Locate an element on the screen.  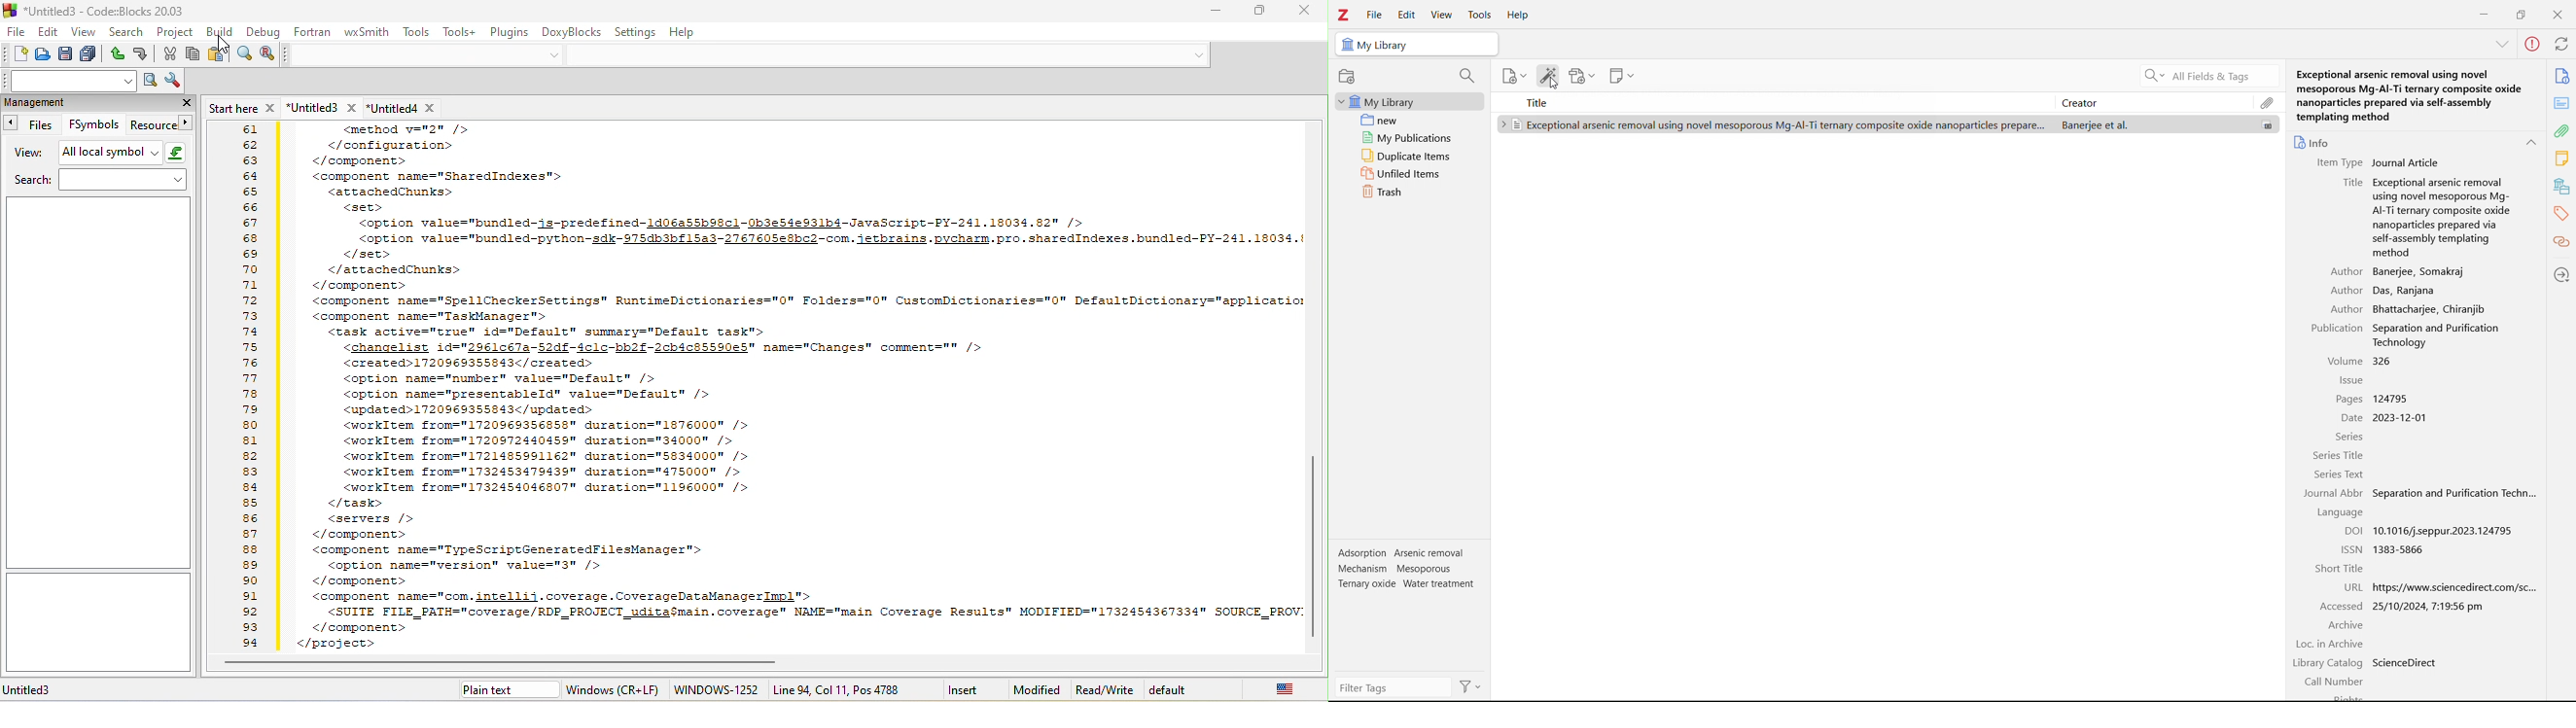
fsymbols is located at coordinates (93, 125).